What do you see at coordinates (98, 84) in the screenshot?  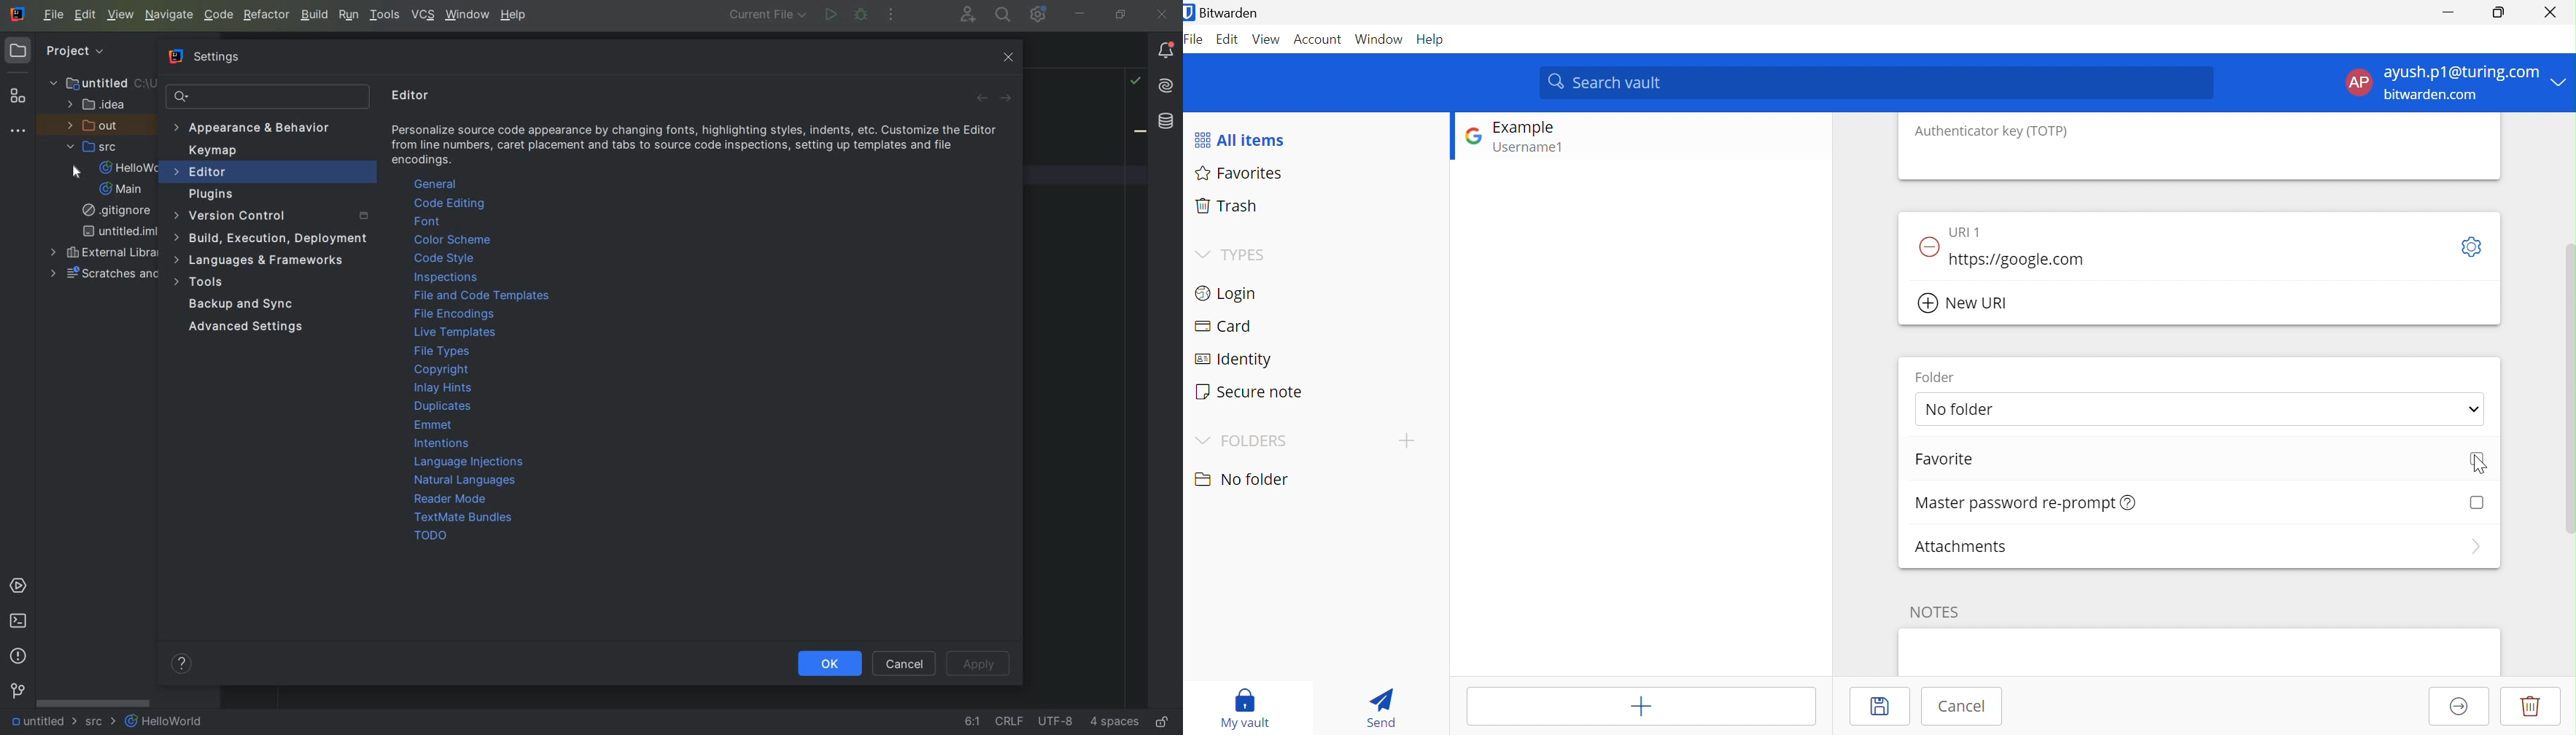 I see `UNTITLED` at bounding box center [98, 84].